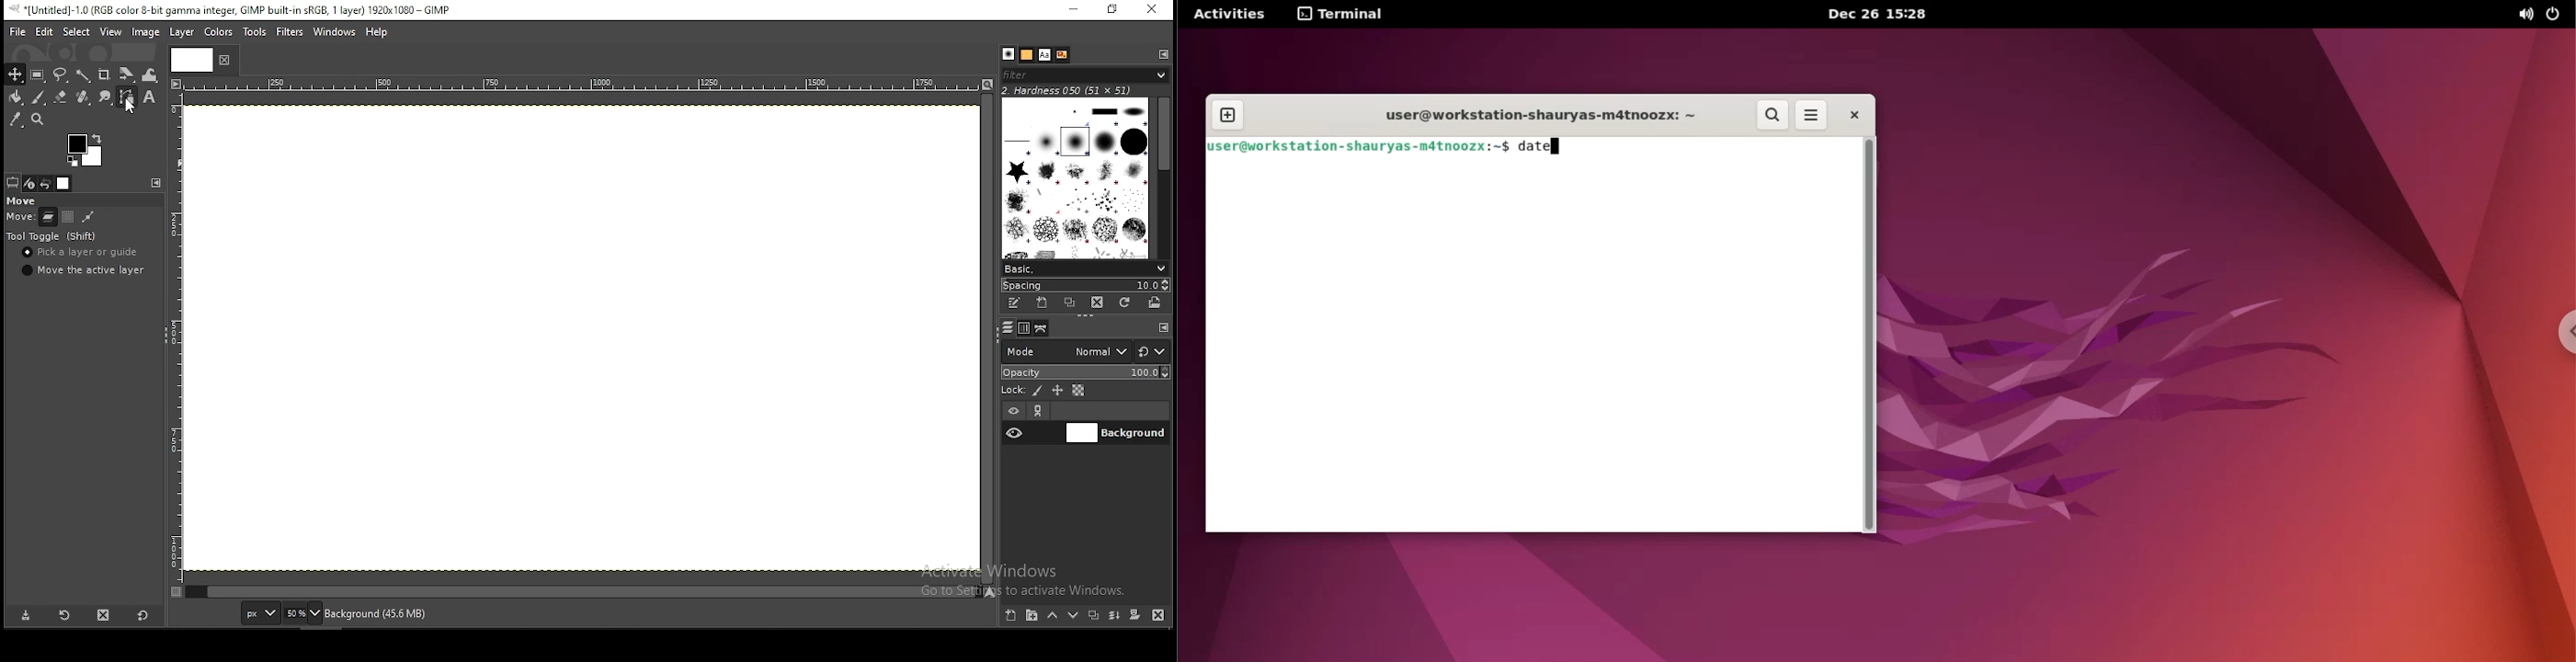  Describe the element at coordinates (244, 10) in the screenshot. I see `“[Untitled]-1.0 (RGB color 8-bit gamma integer, GIMP built-in sRGB, 1 layer) 1920x1080 - GIMP` at that location.